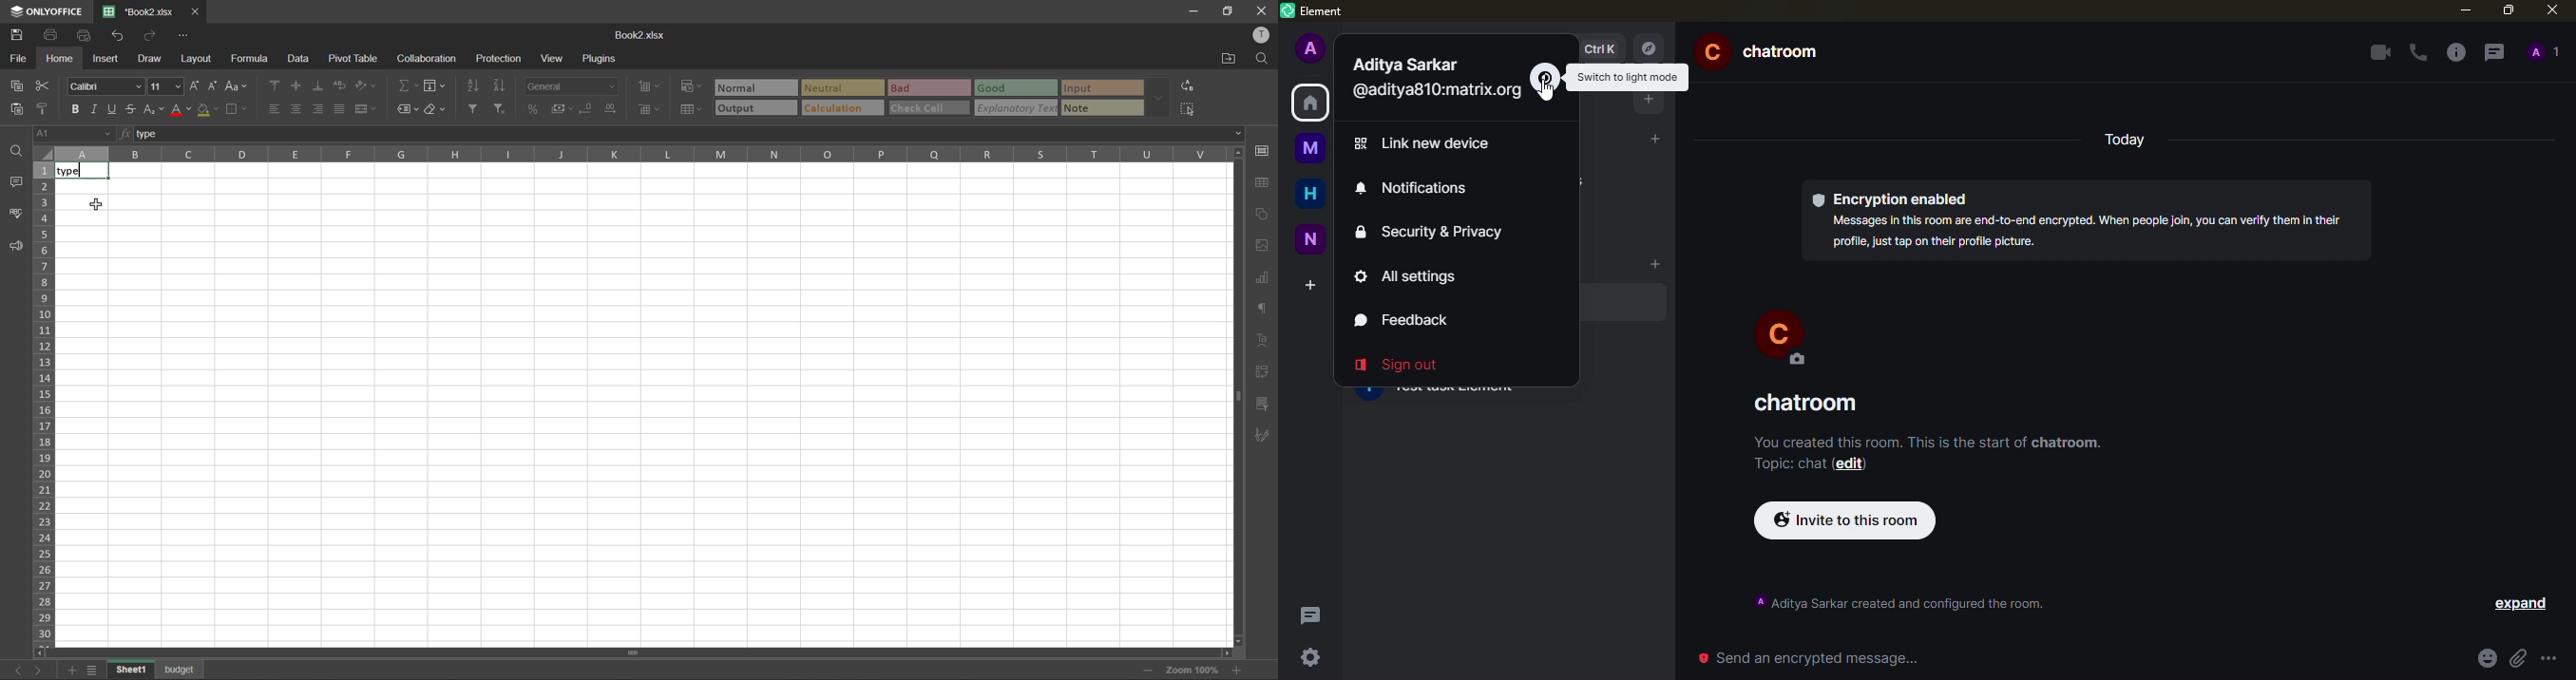 The width and height of the screenshot is (2576, 700). What do you see at coordinates (129, 669) in the screenshot?
I see `sheet names` at bounding box center [129, 669].